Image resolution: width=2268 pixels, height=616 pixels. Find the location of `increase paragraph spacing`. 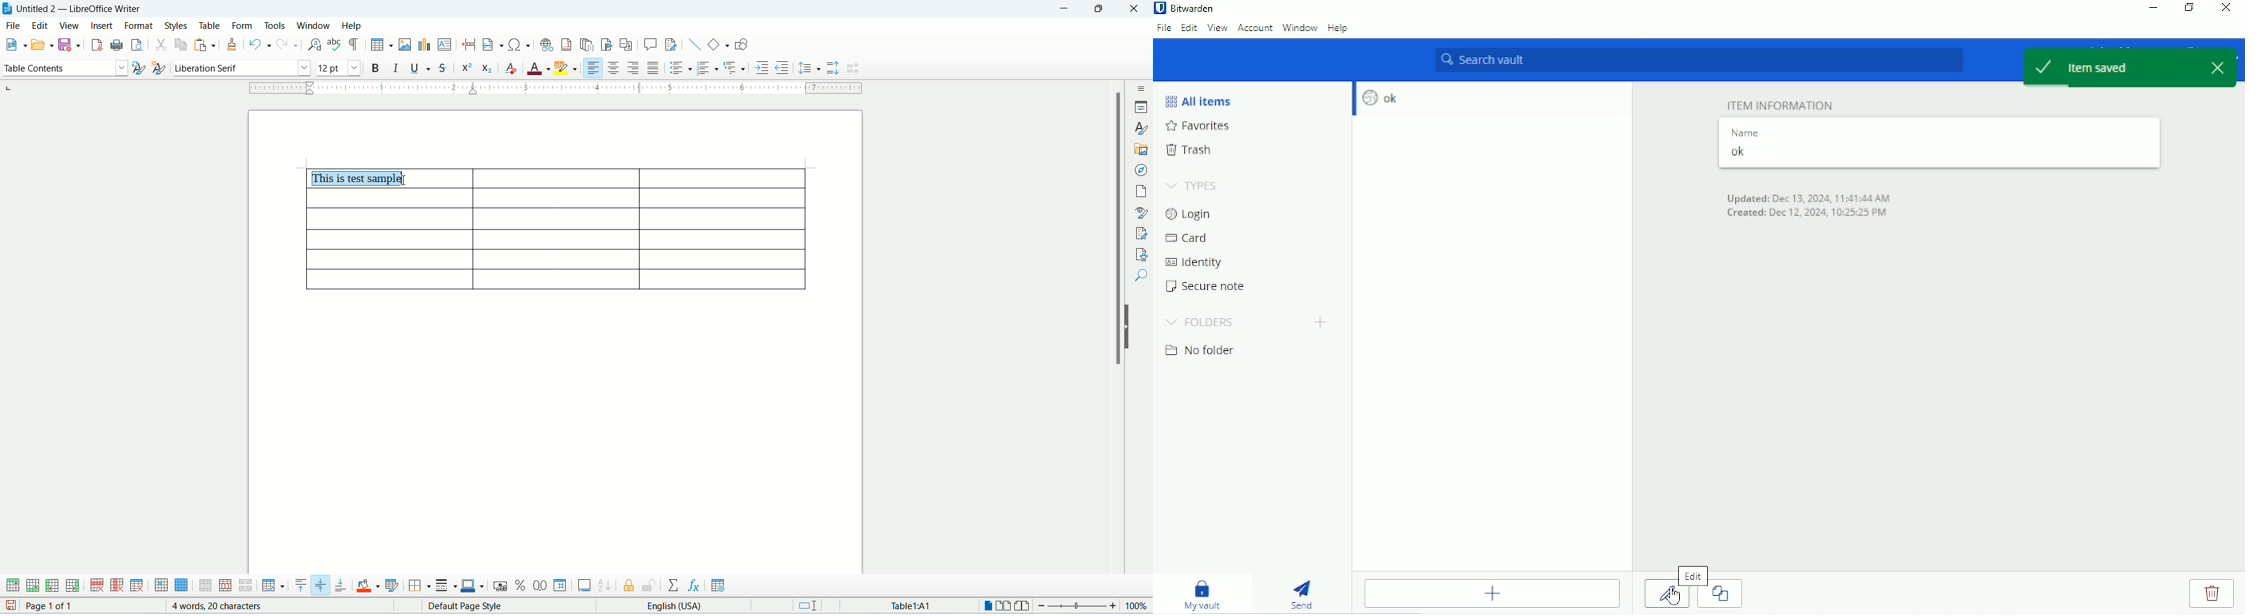

increase paragraph spacing is located at coordinates (834, 68).